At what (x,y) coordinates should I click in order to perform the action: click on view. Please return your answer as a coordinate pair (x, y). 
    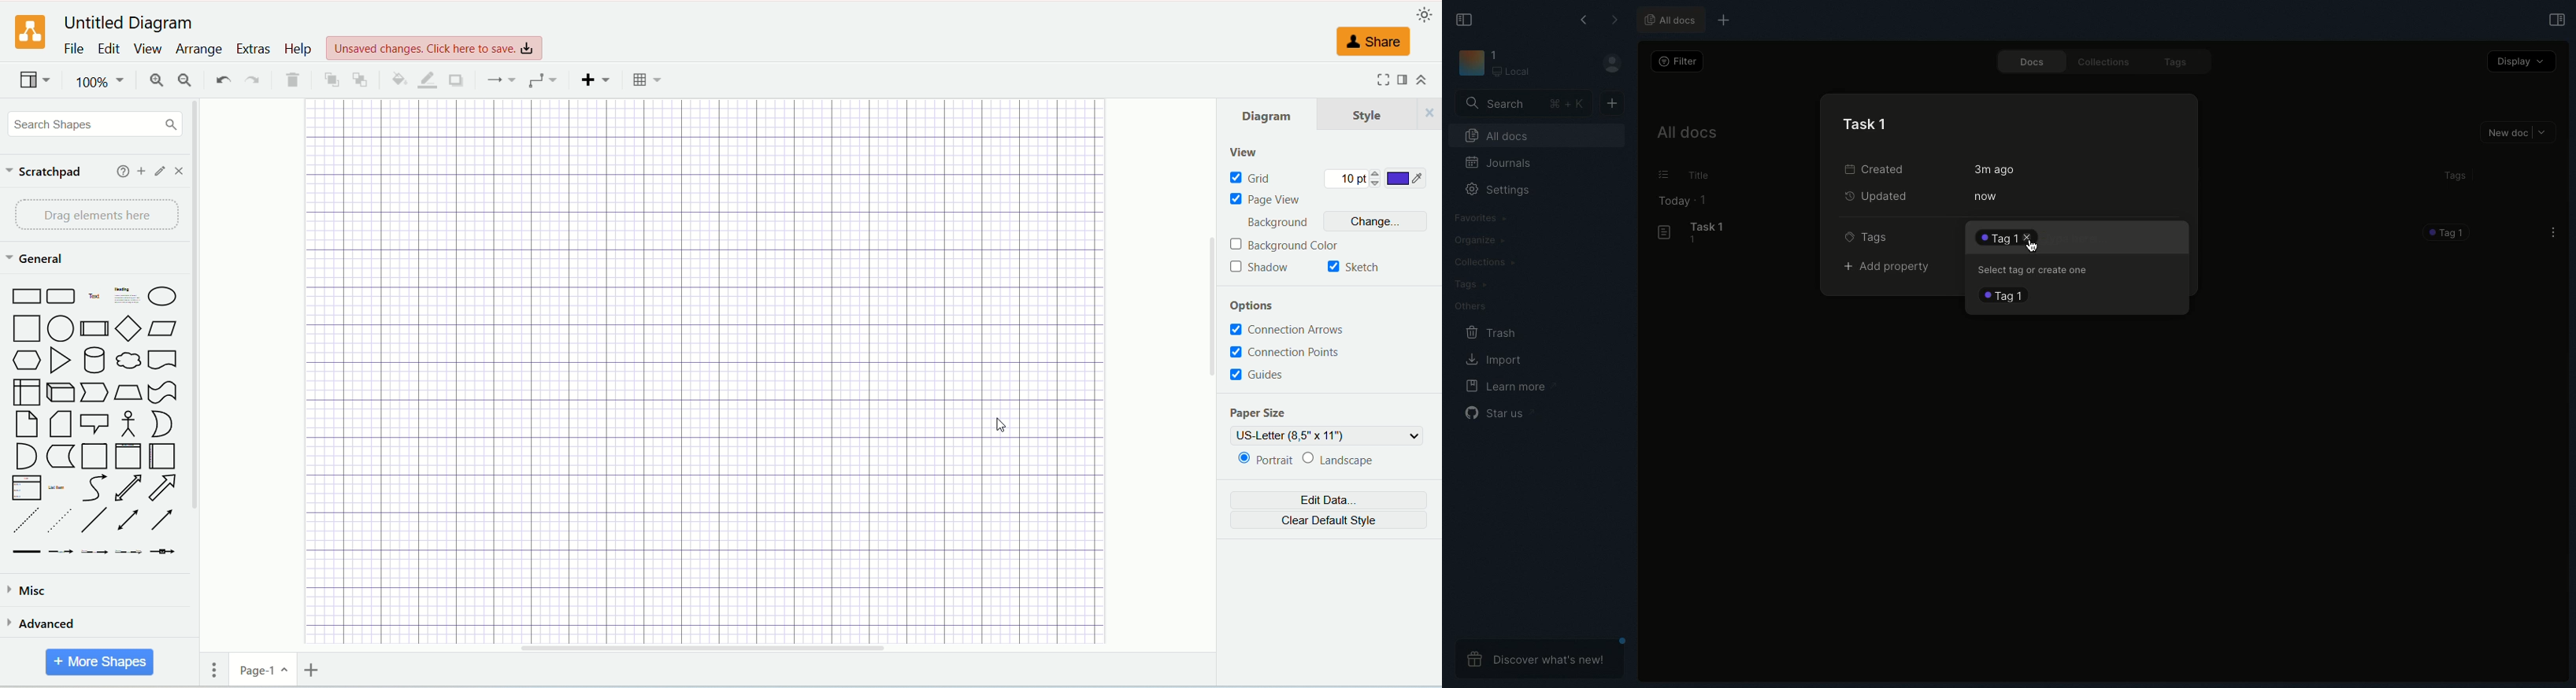
    Looking at the image, I should click on (146, 47).